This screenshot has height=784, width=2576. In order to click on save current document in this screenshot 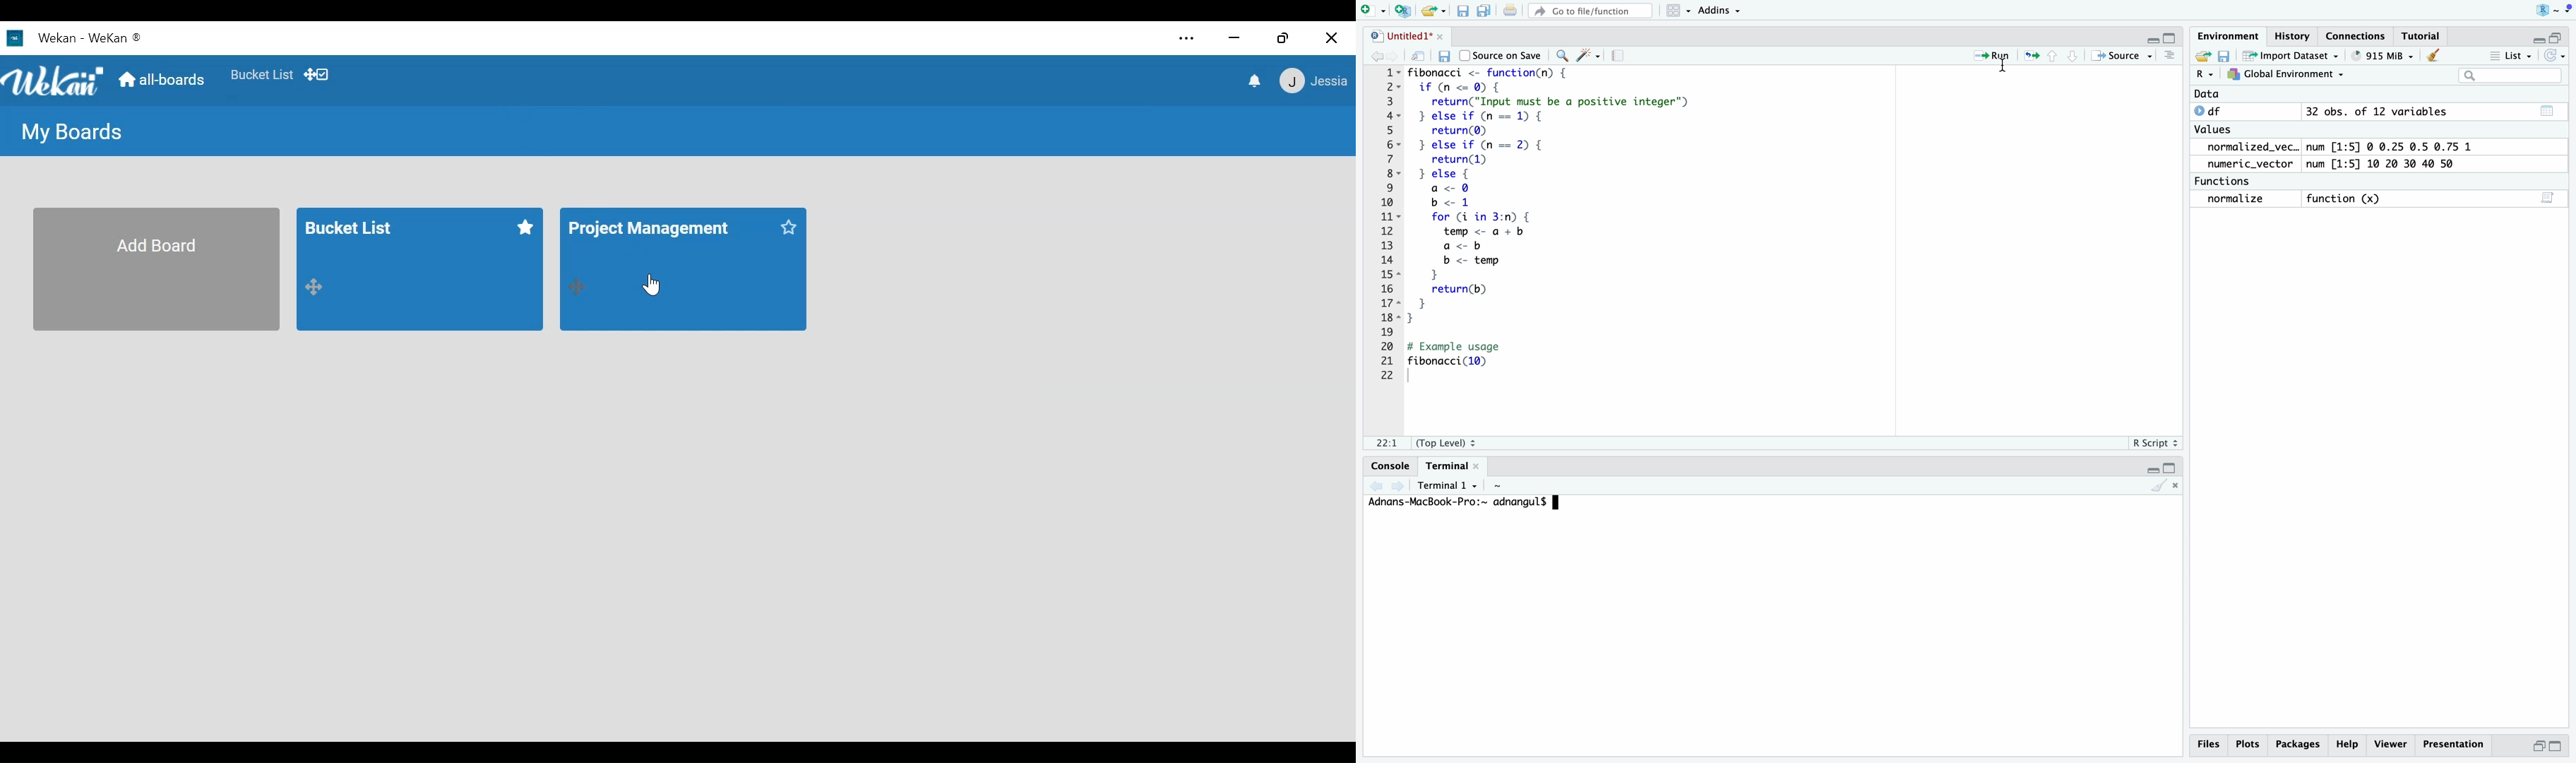, I will do `click(1463, 11)`.